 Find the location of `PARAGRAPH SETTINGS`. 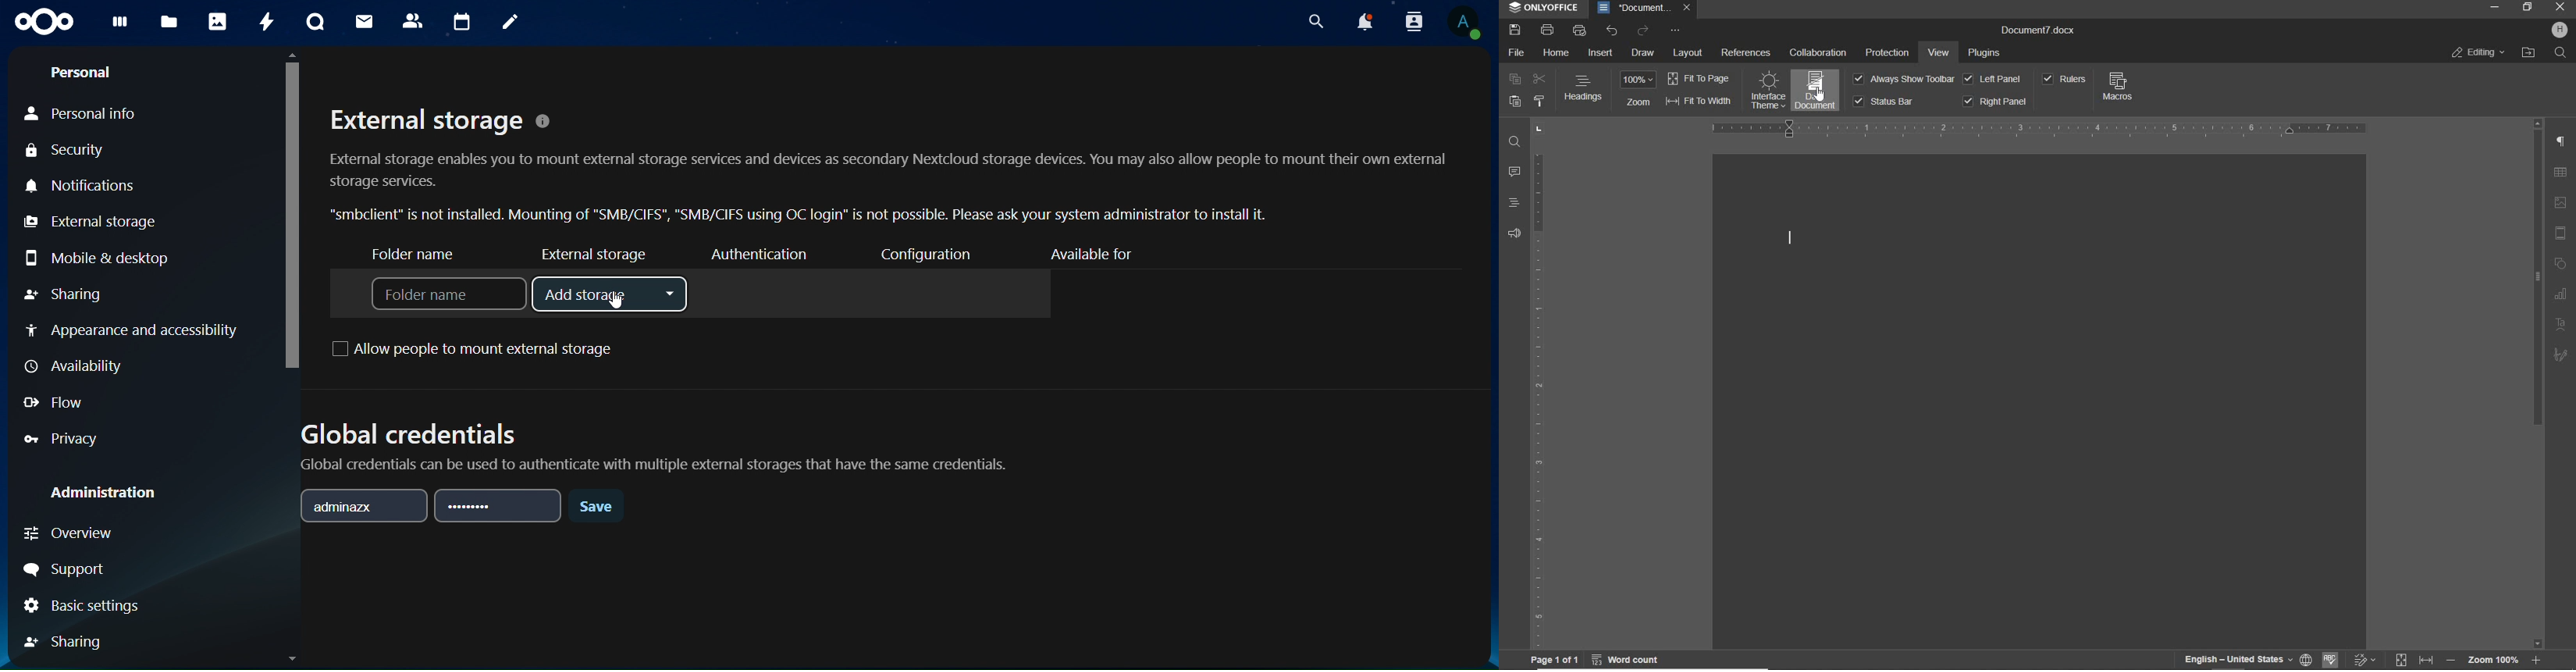

PARAGRAPH SETTINGS is located at coordinates (2561, 142).